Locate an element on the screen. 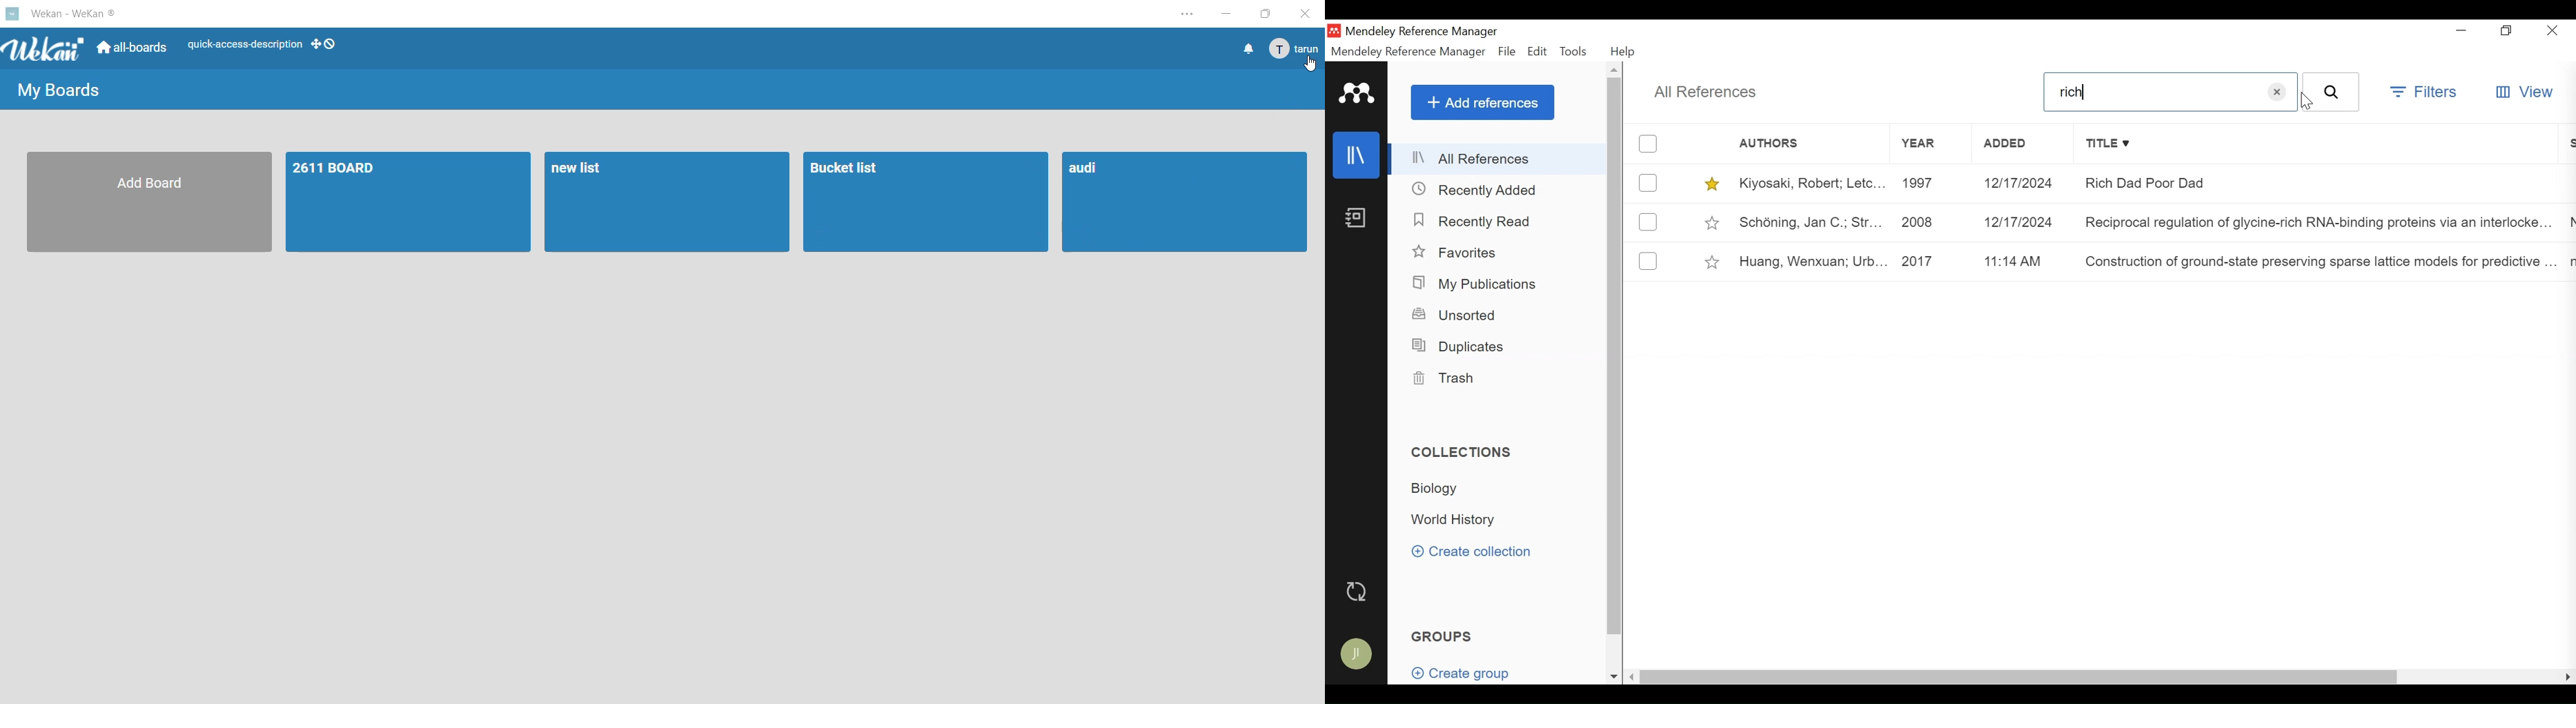  Add References is located at coordinates (1482, 102).